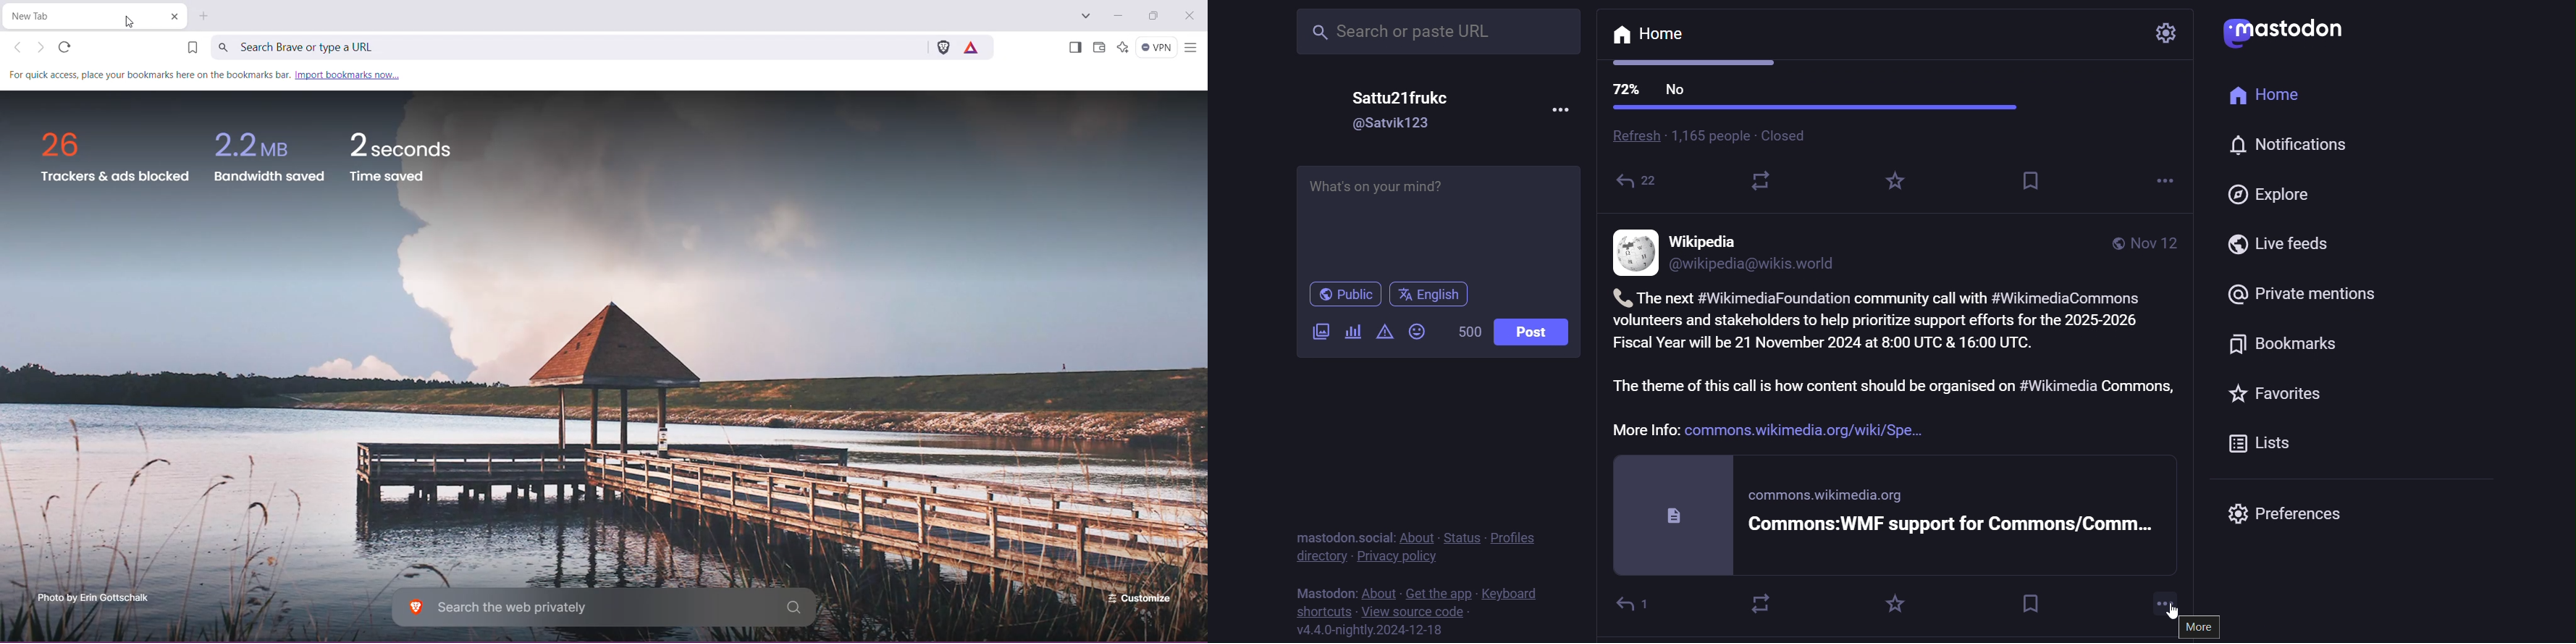  What do you see at coordinates (1320, 558) in the screenshot?
I see `directory` at bounding box center [1320, 558].